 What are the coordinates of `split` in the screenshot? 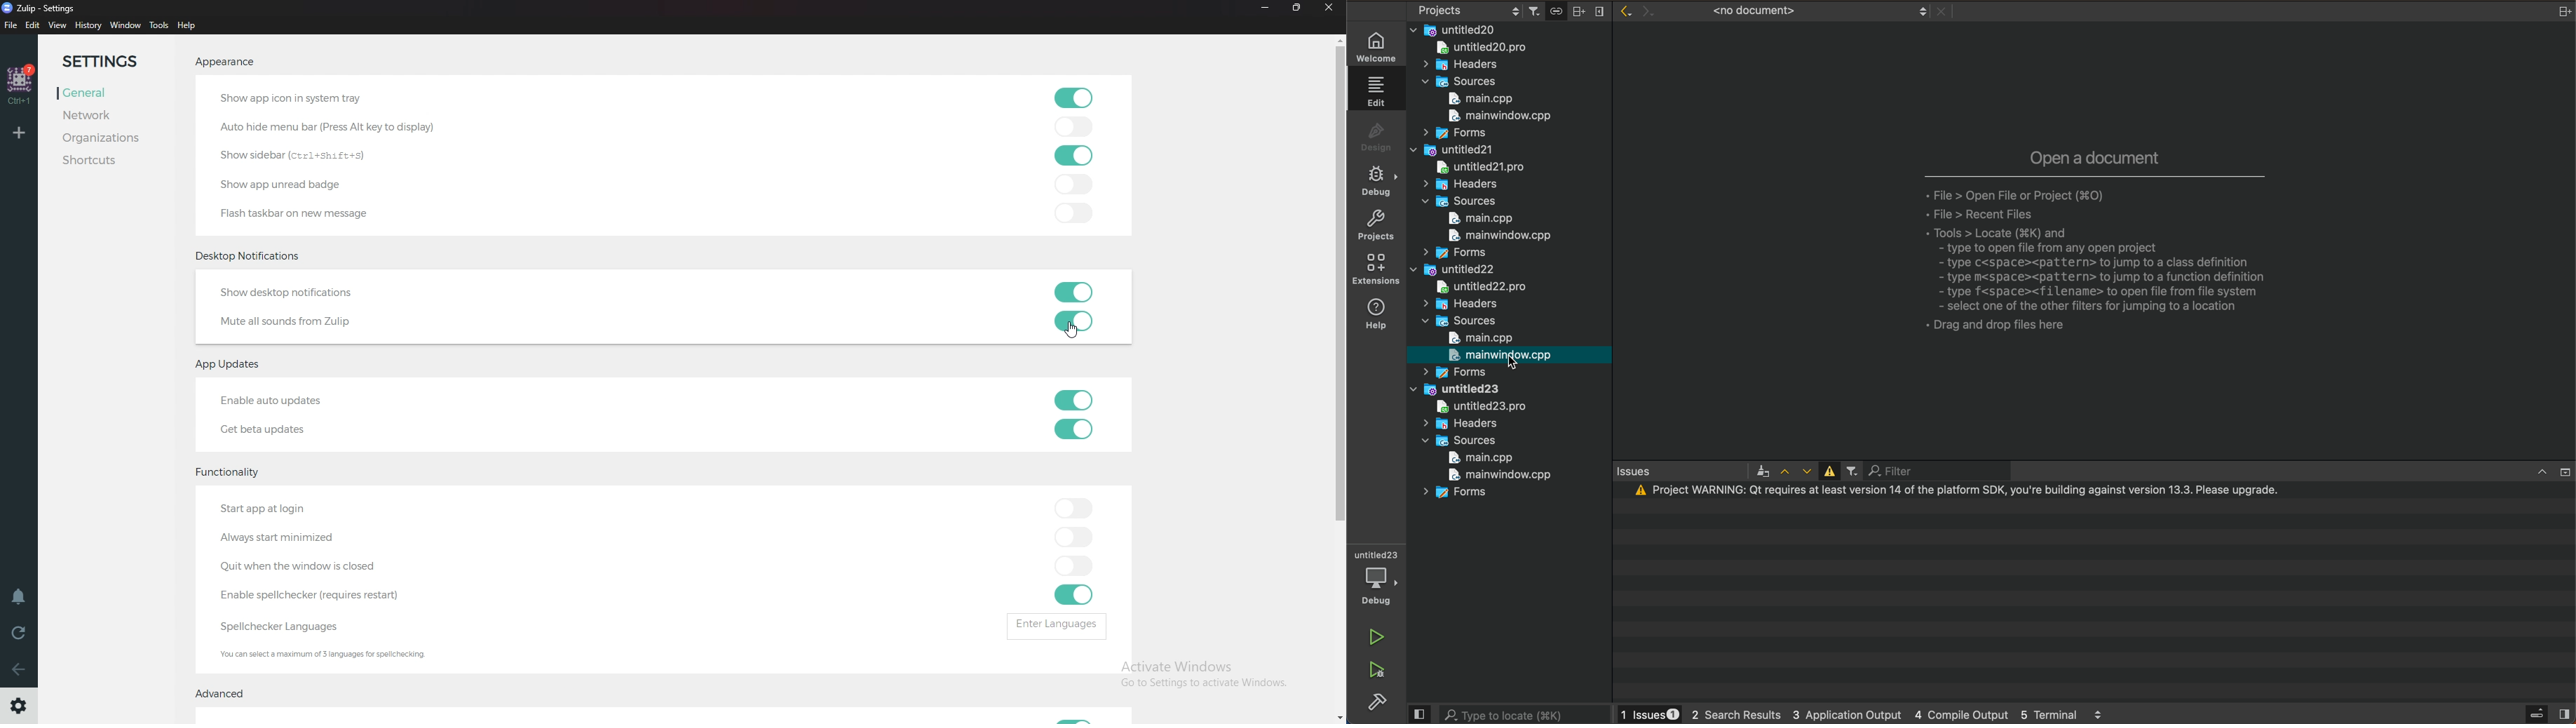 It's located at (2566, 11).